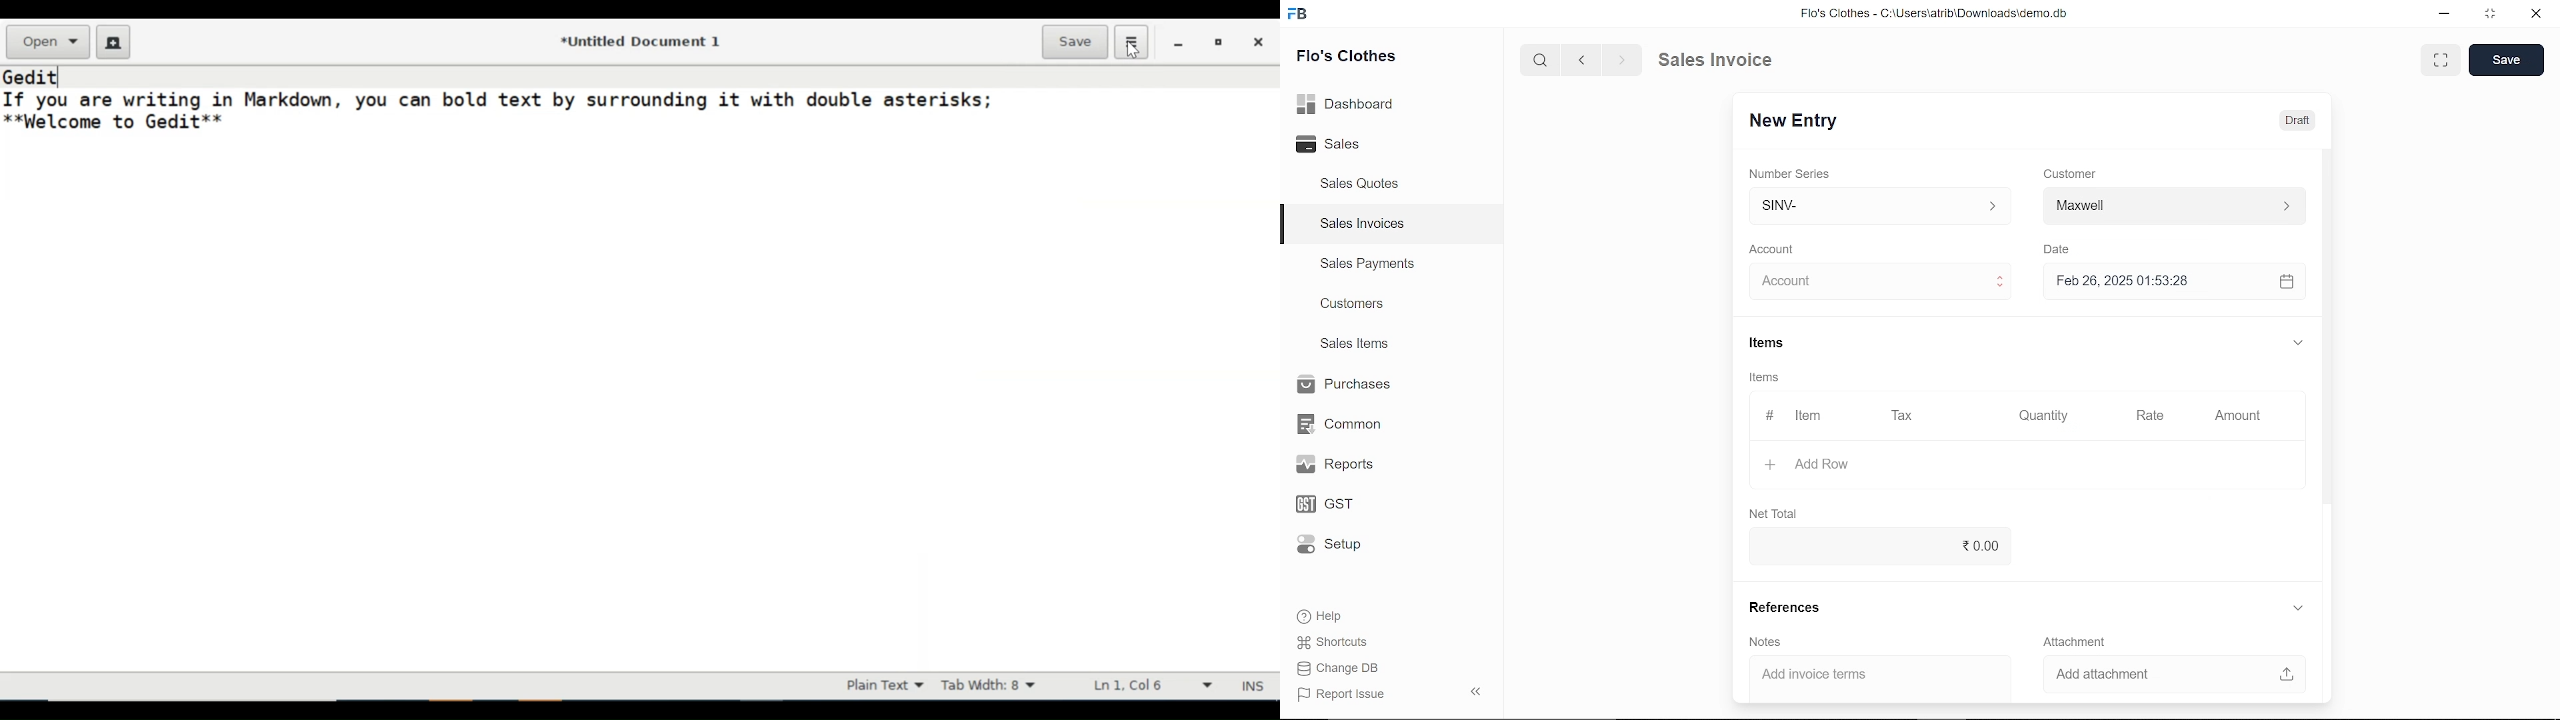 This screenshot has width=2576, height=728. Describe the element at coordinates (2176, 676) in the screenshot. I see `Add attachment` at that location.